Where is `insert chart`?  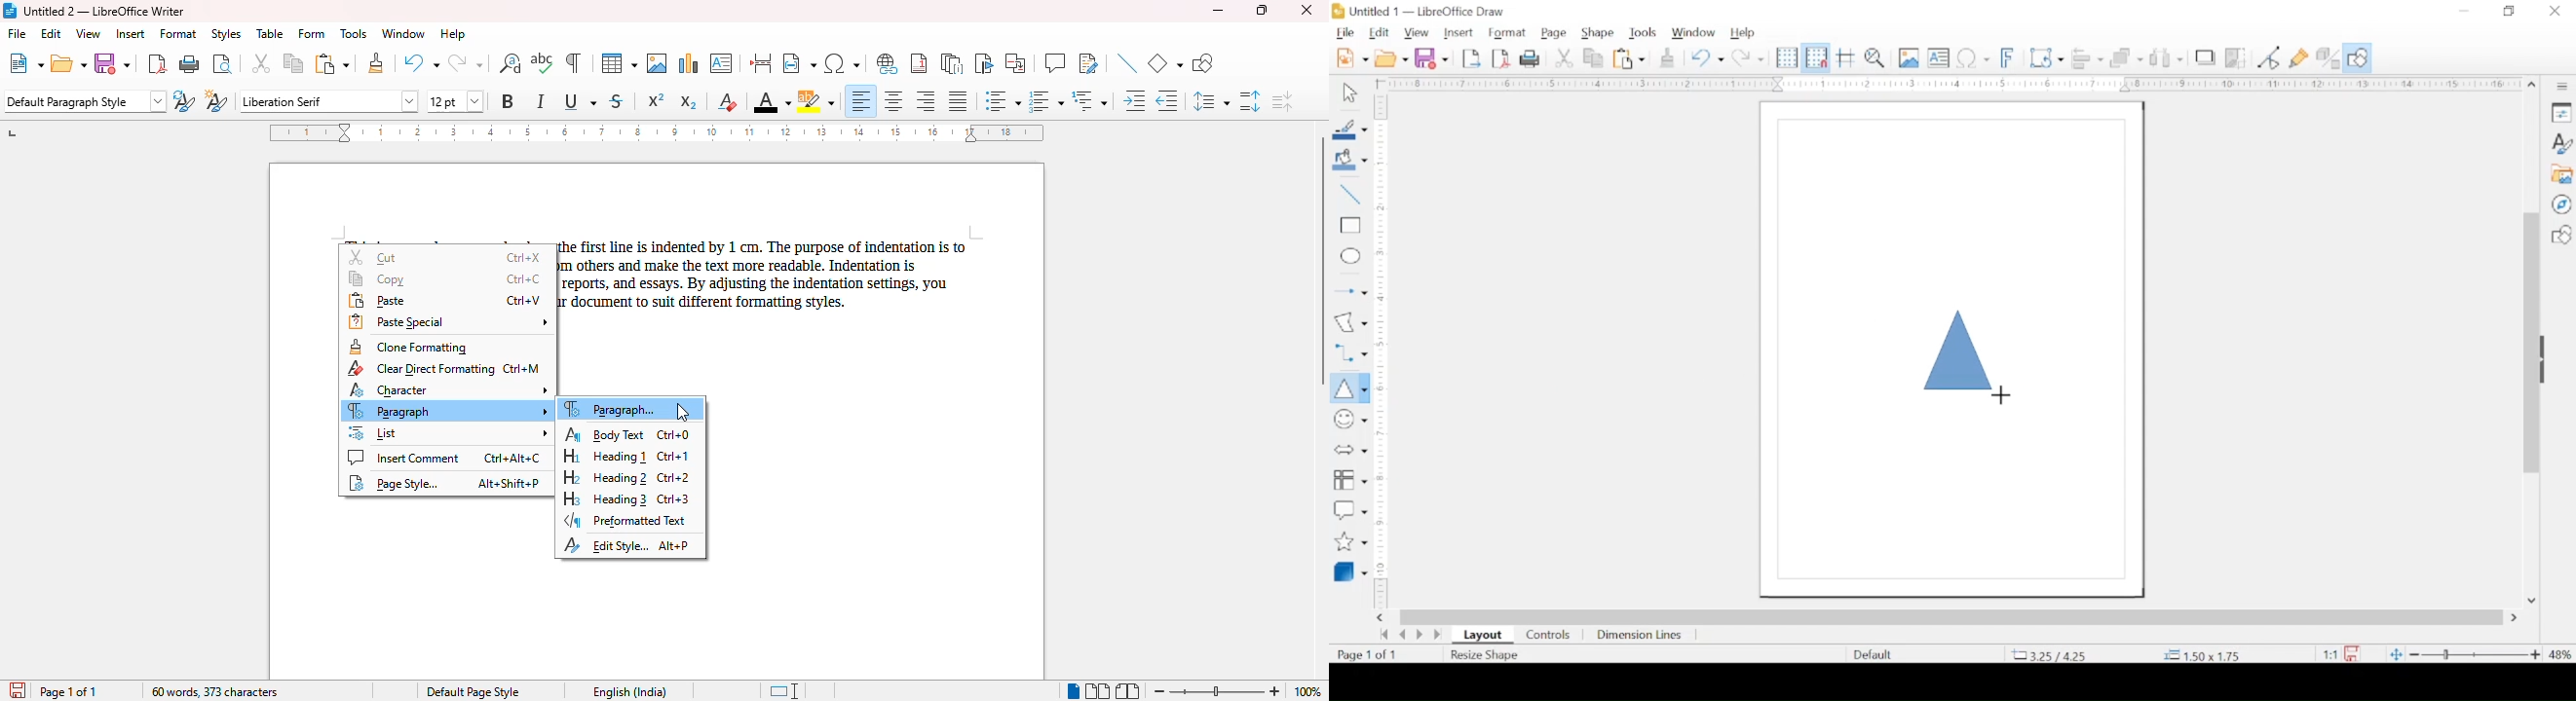
insert chart is located at coordinates (690, 62).